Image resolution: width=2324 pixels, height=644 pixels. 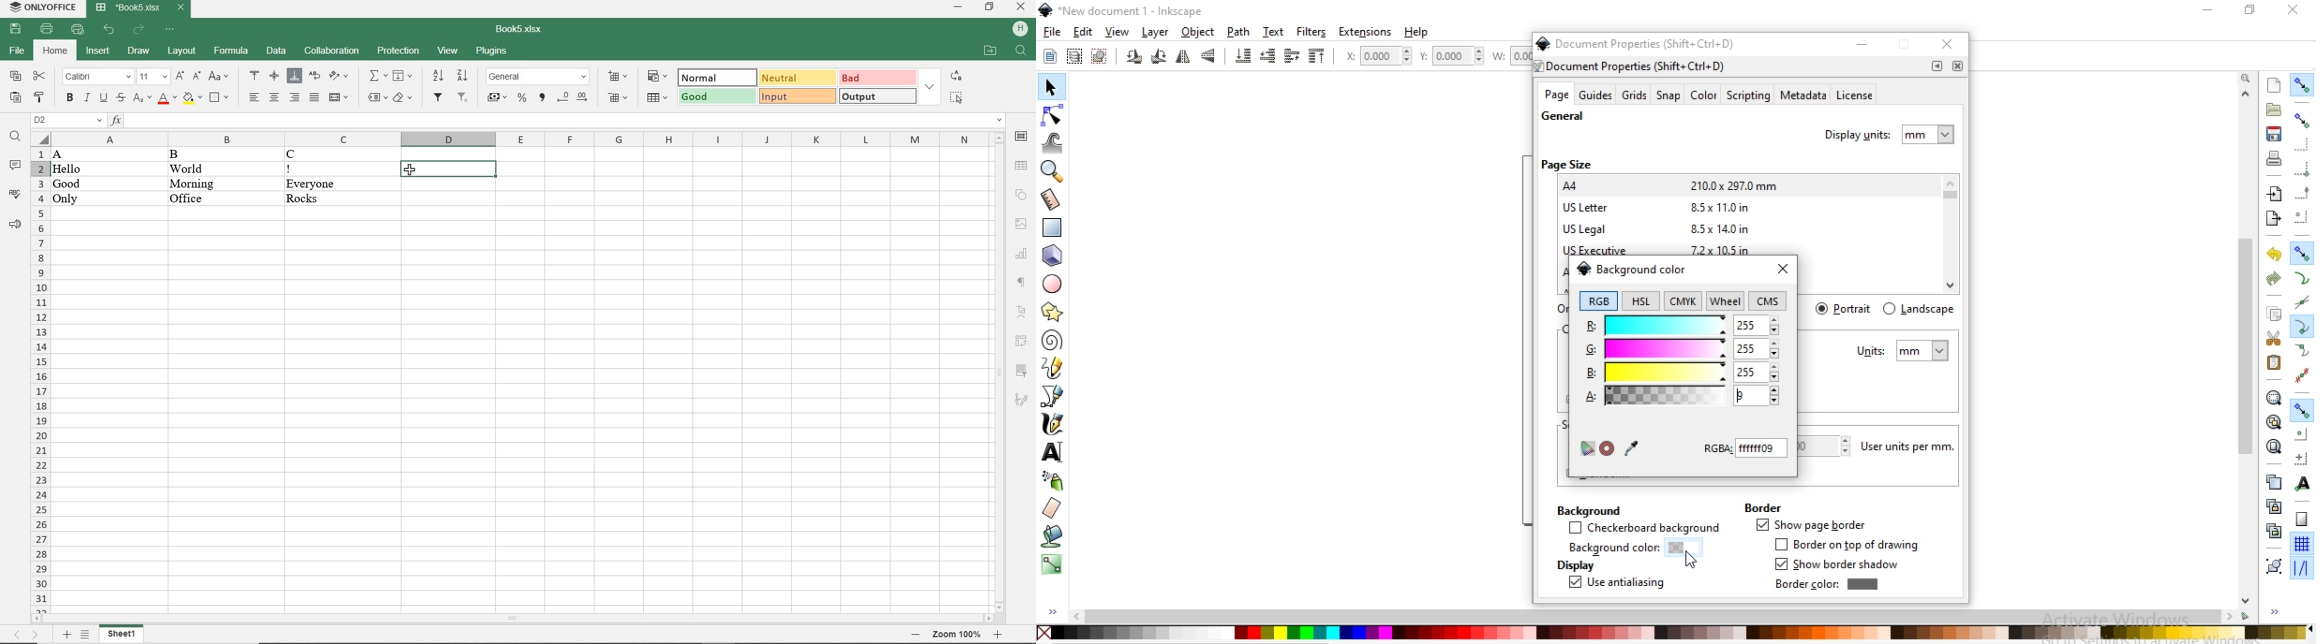 I want to click on units, so click(x=1903, y=351).